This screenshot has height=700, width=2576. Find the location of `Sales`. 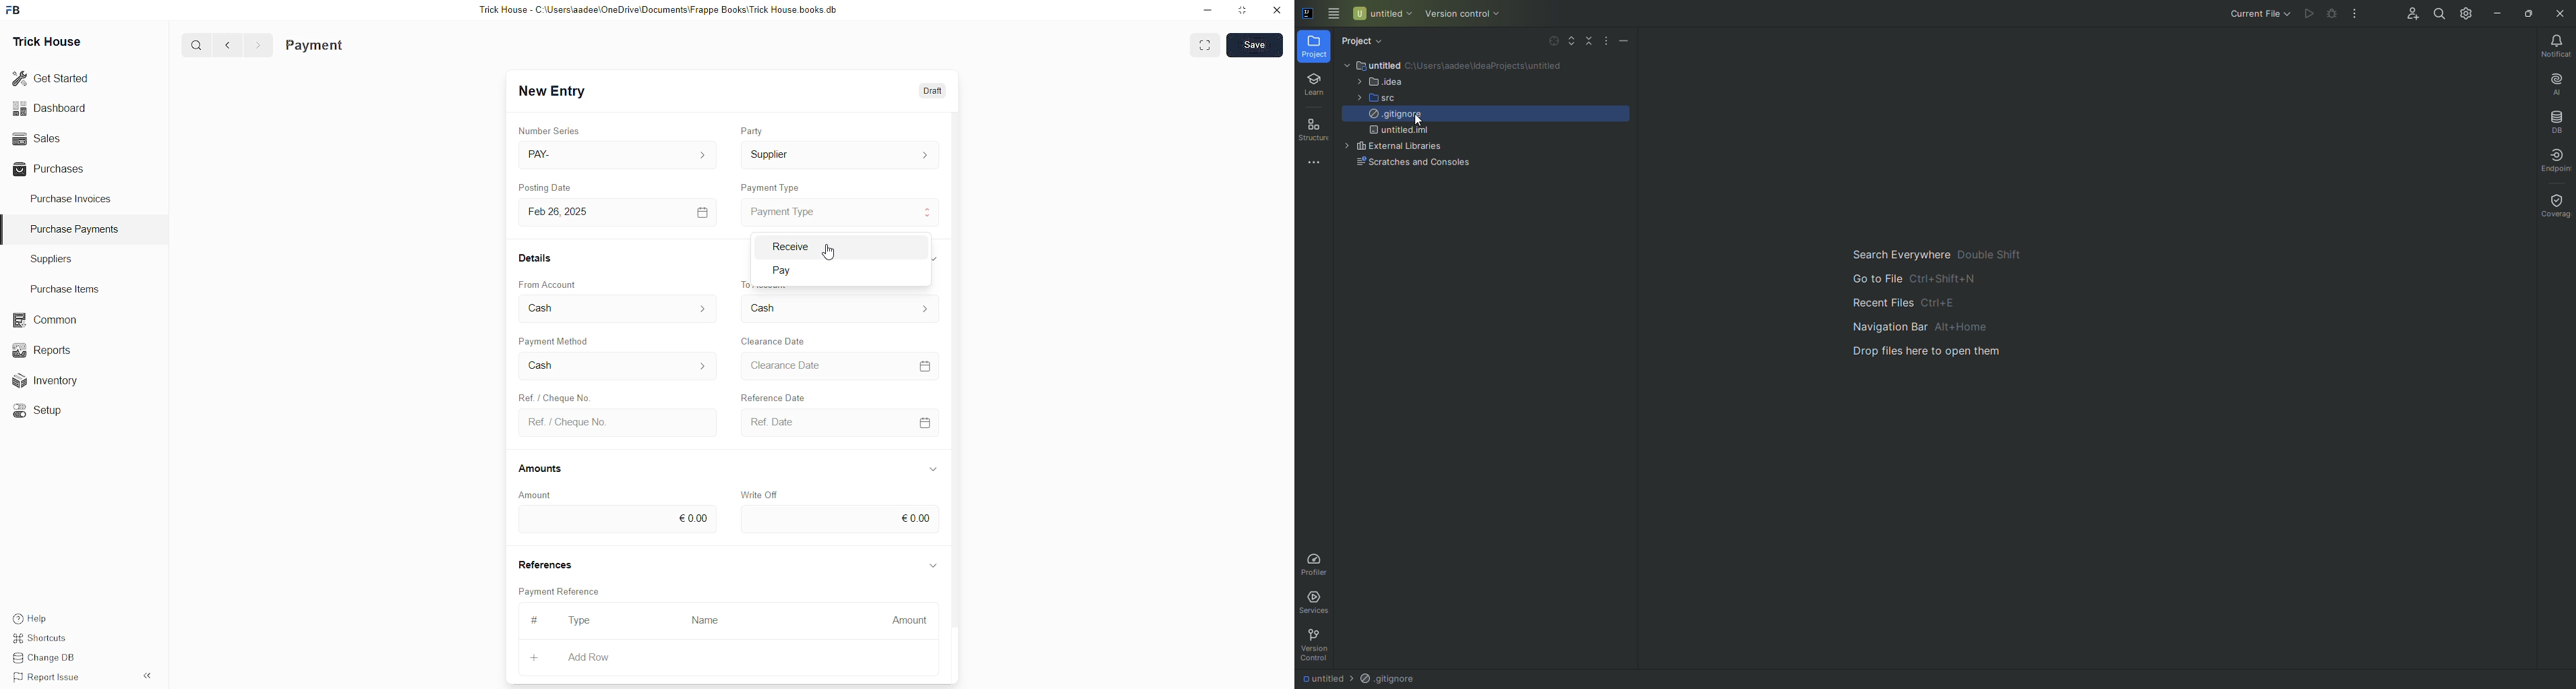

Sales is located at coordinates (38, 138).